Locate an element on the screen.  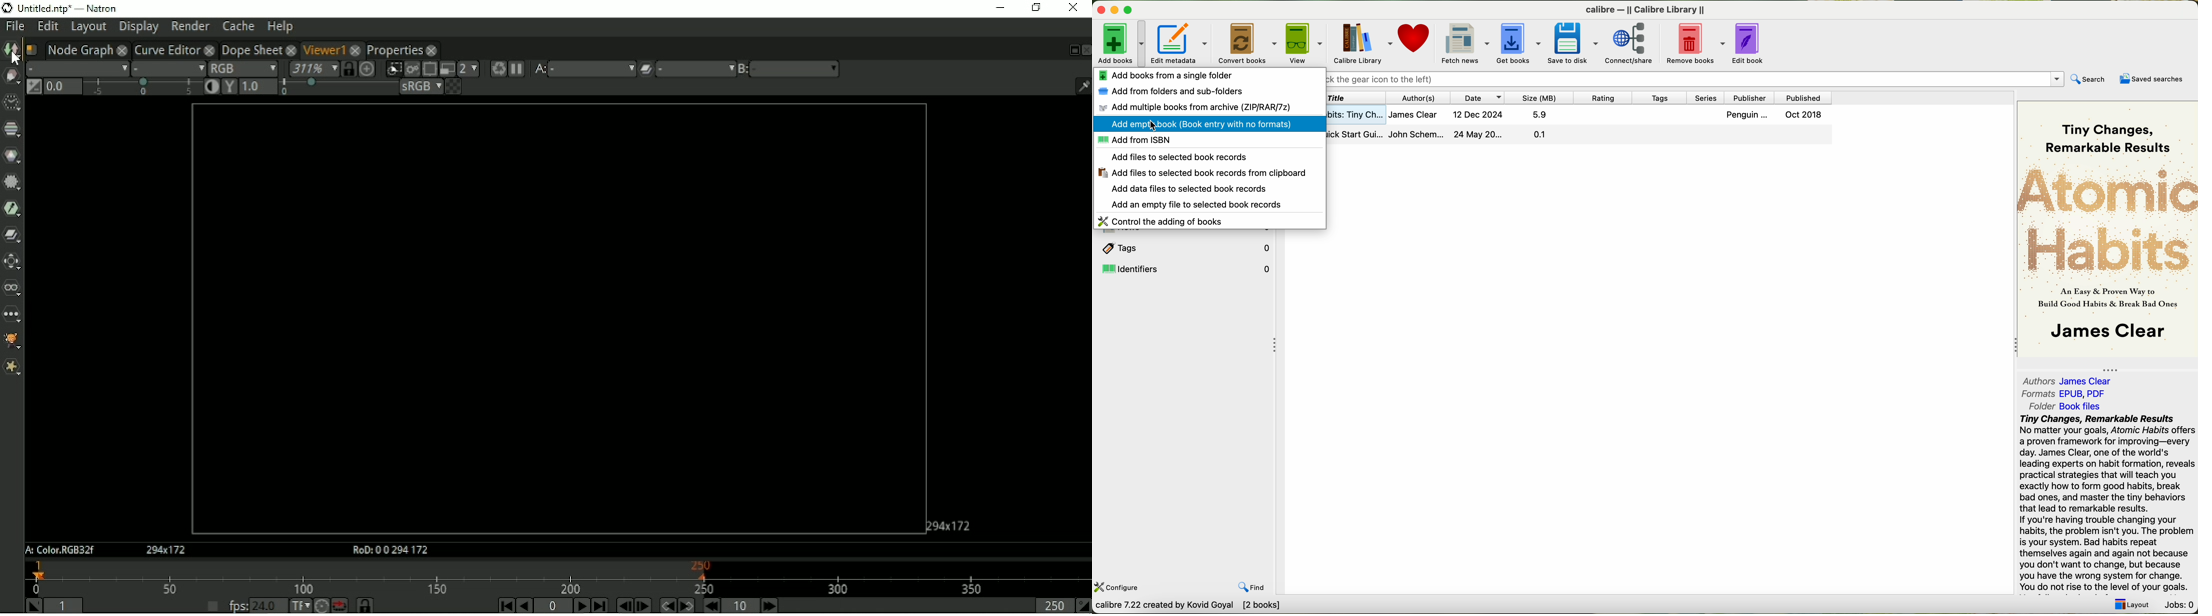
second book is located at coordinates (1580, 136).